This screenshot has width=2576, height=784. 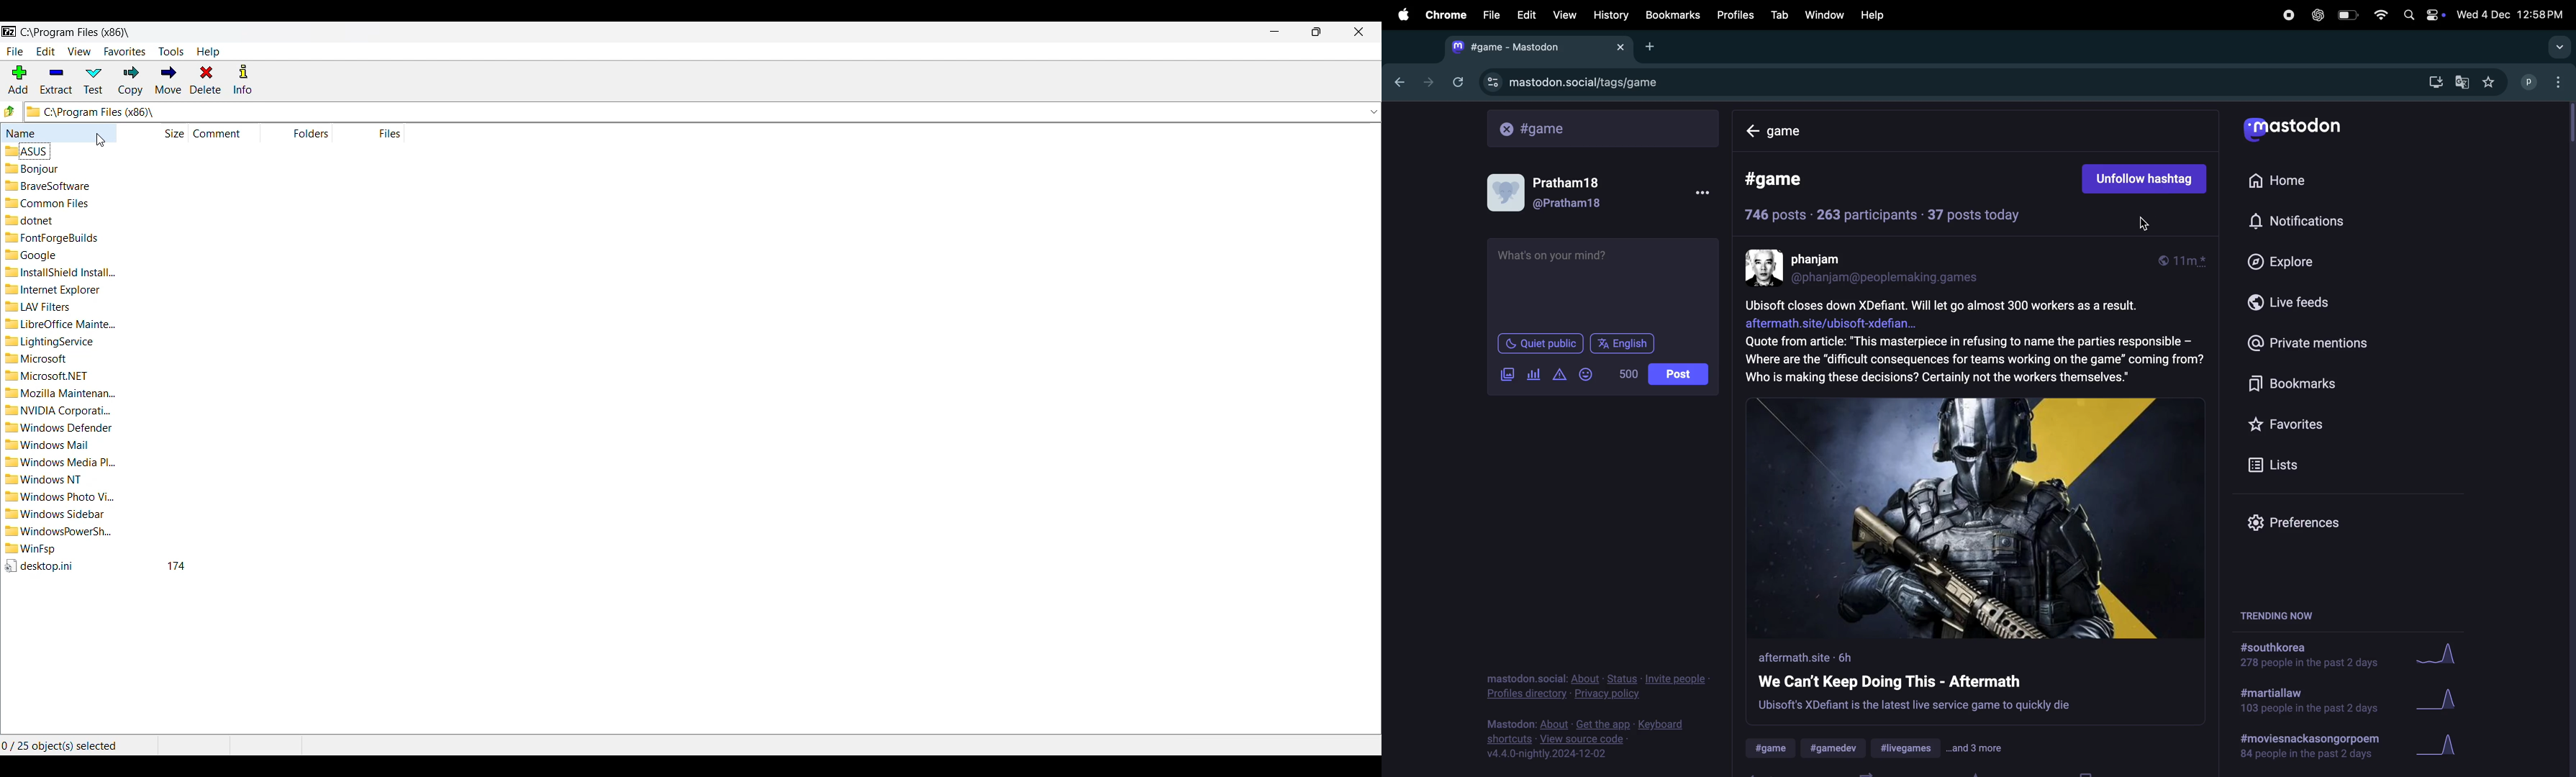 I want to click on favourites, so click(x=2492, y=81).